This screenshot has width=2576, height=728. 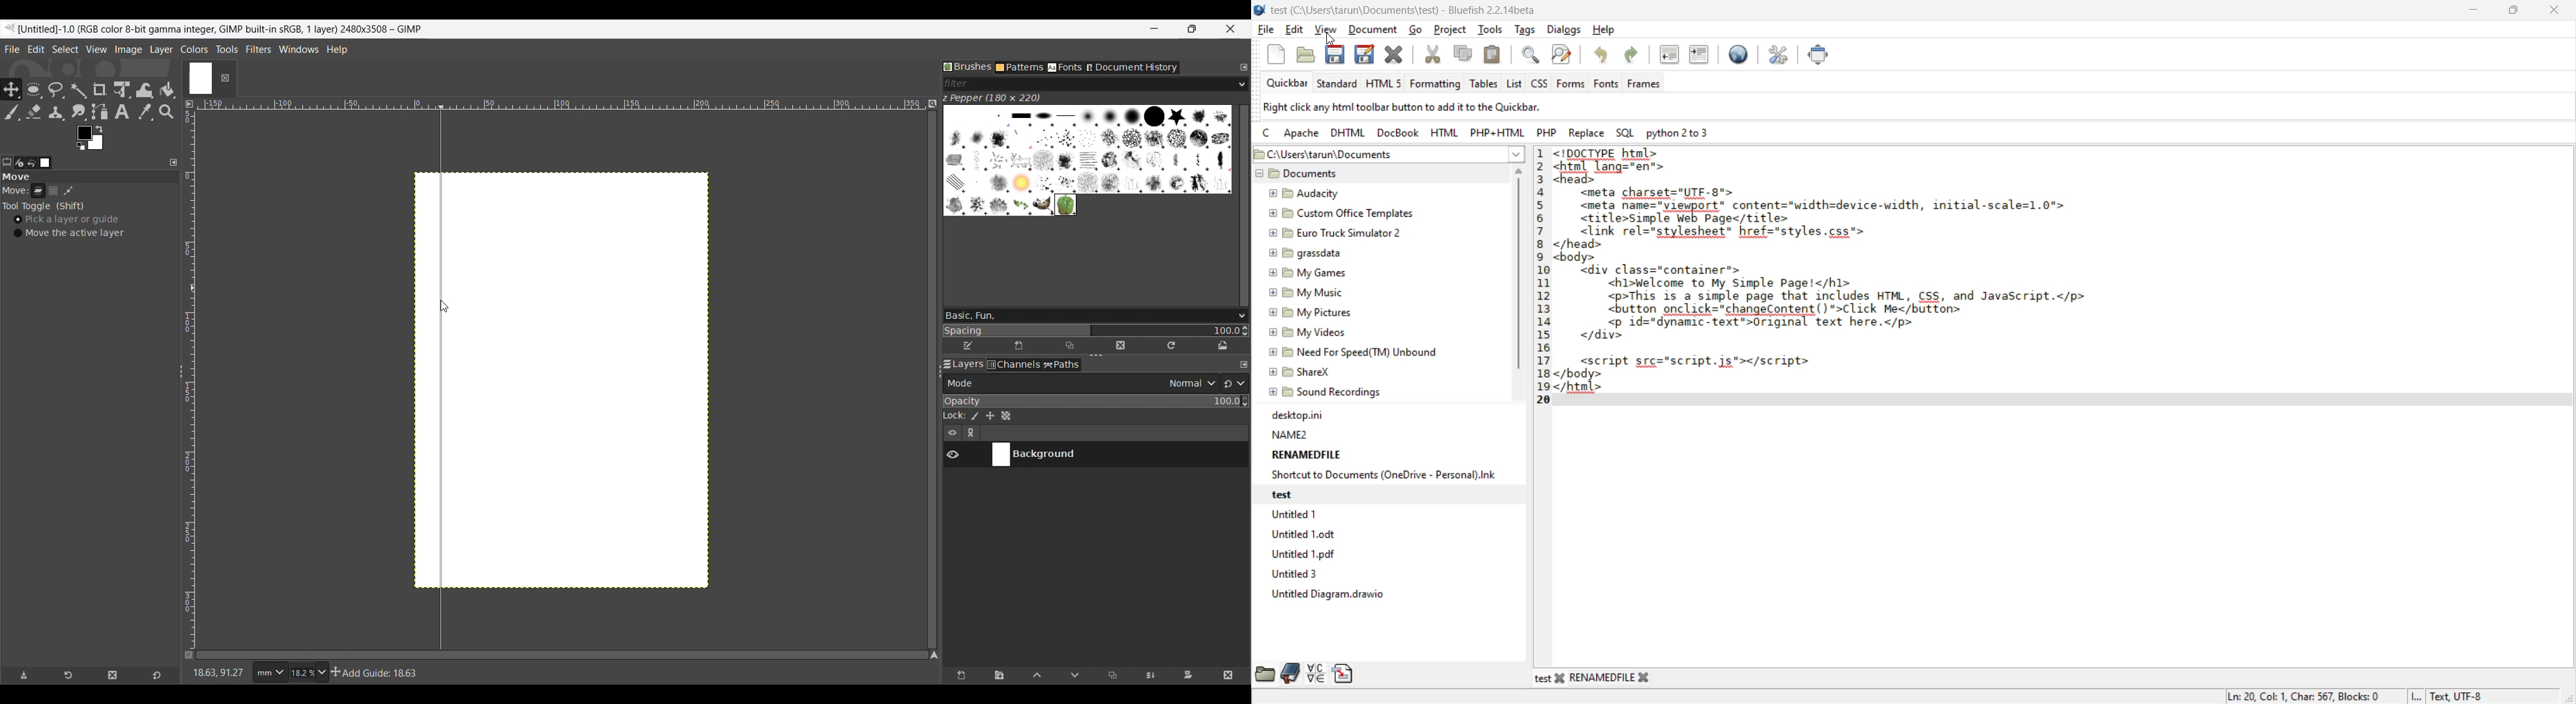 What do you see at coordinates (1492, 55) in the screenshot?
I see `paste` at bounding box center [1492, 55].